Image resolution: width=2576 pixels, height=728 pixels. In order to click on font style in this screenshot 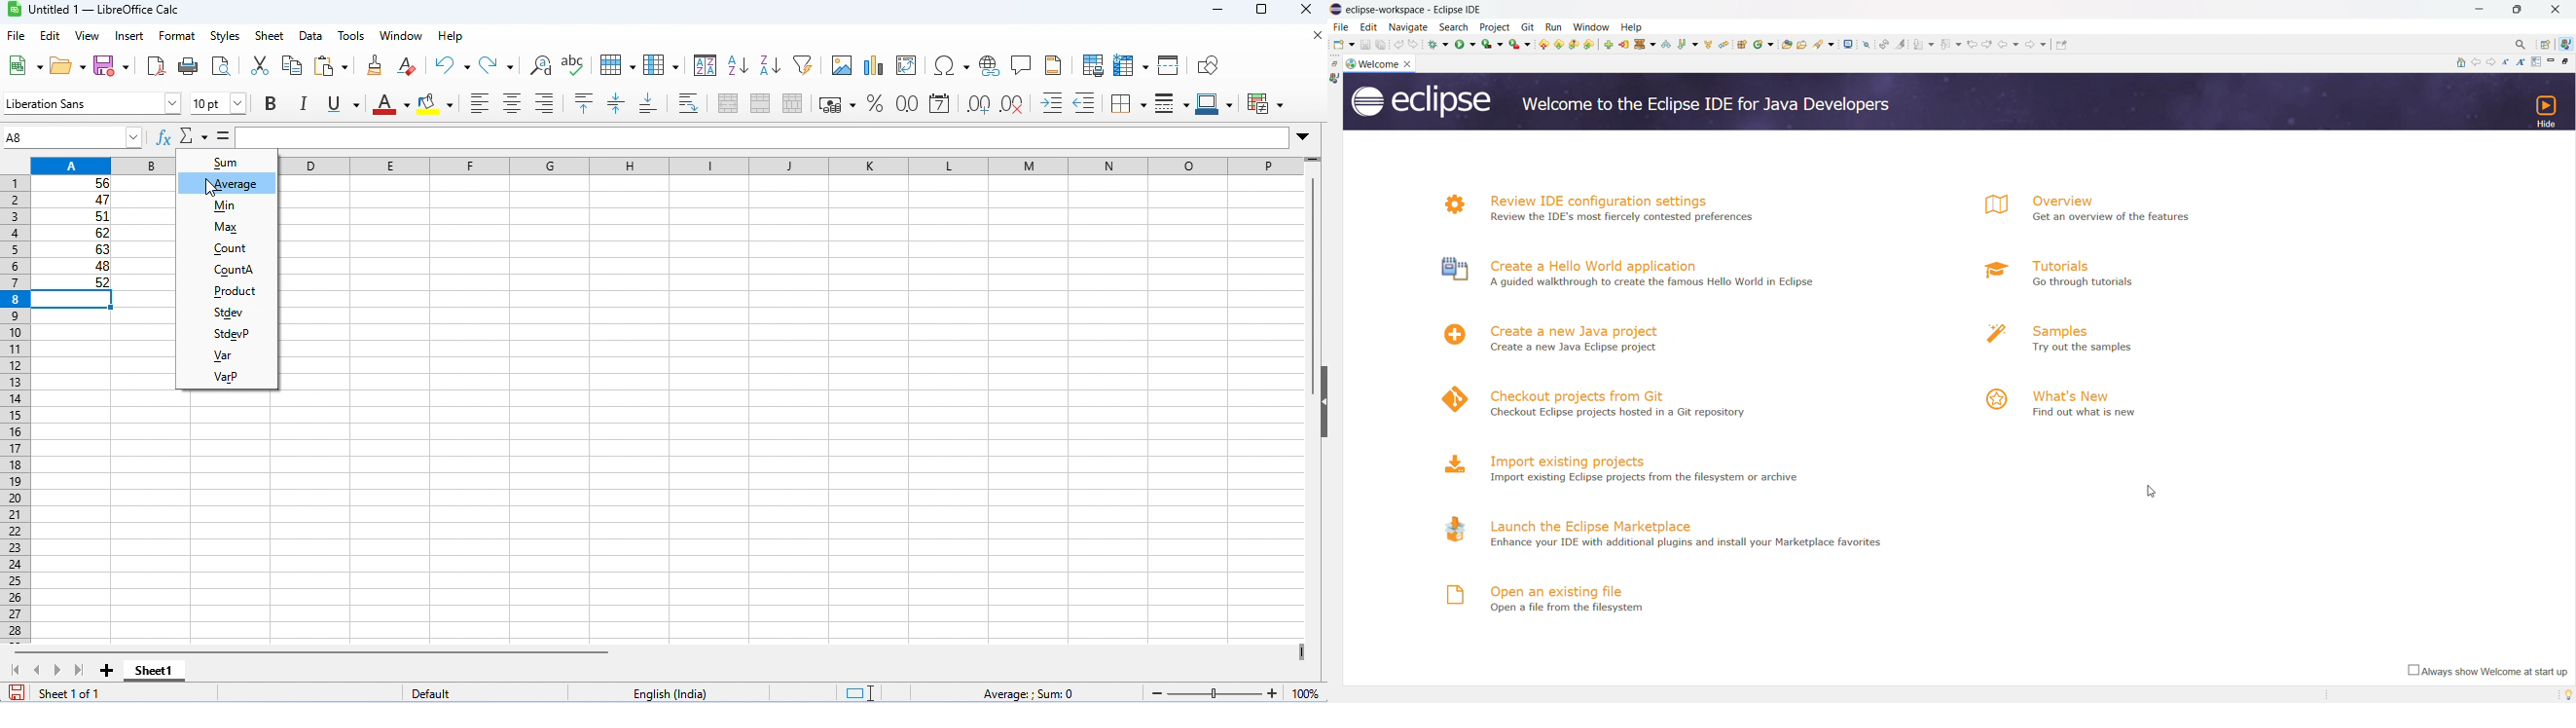, I will do `click(90, 104)`.